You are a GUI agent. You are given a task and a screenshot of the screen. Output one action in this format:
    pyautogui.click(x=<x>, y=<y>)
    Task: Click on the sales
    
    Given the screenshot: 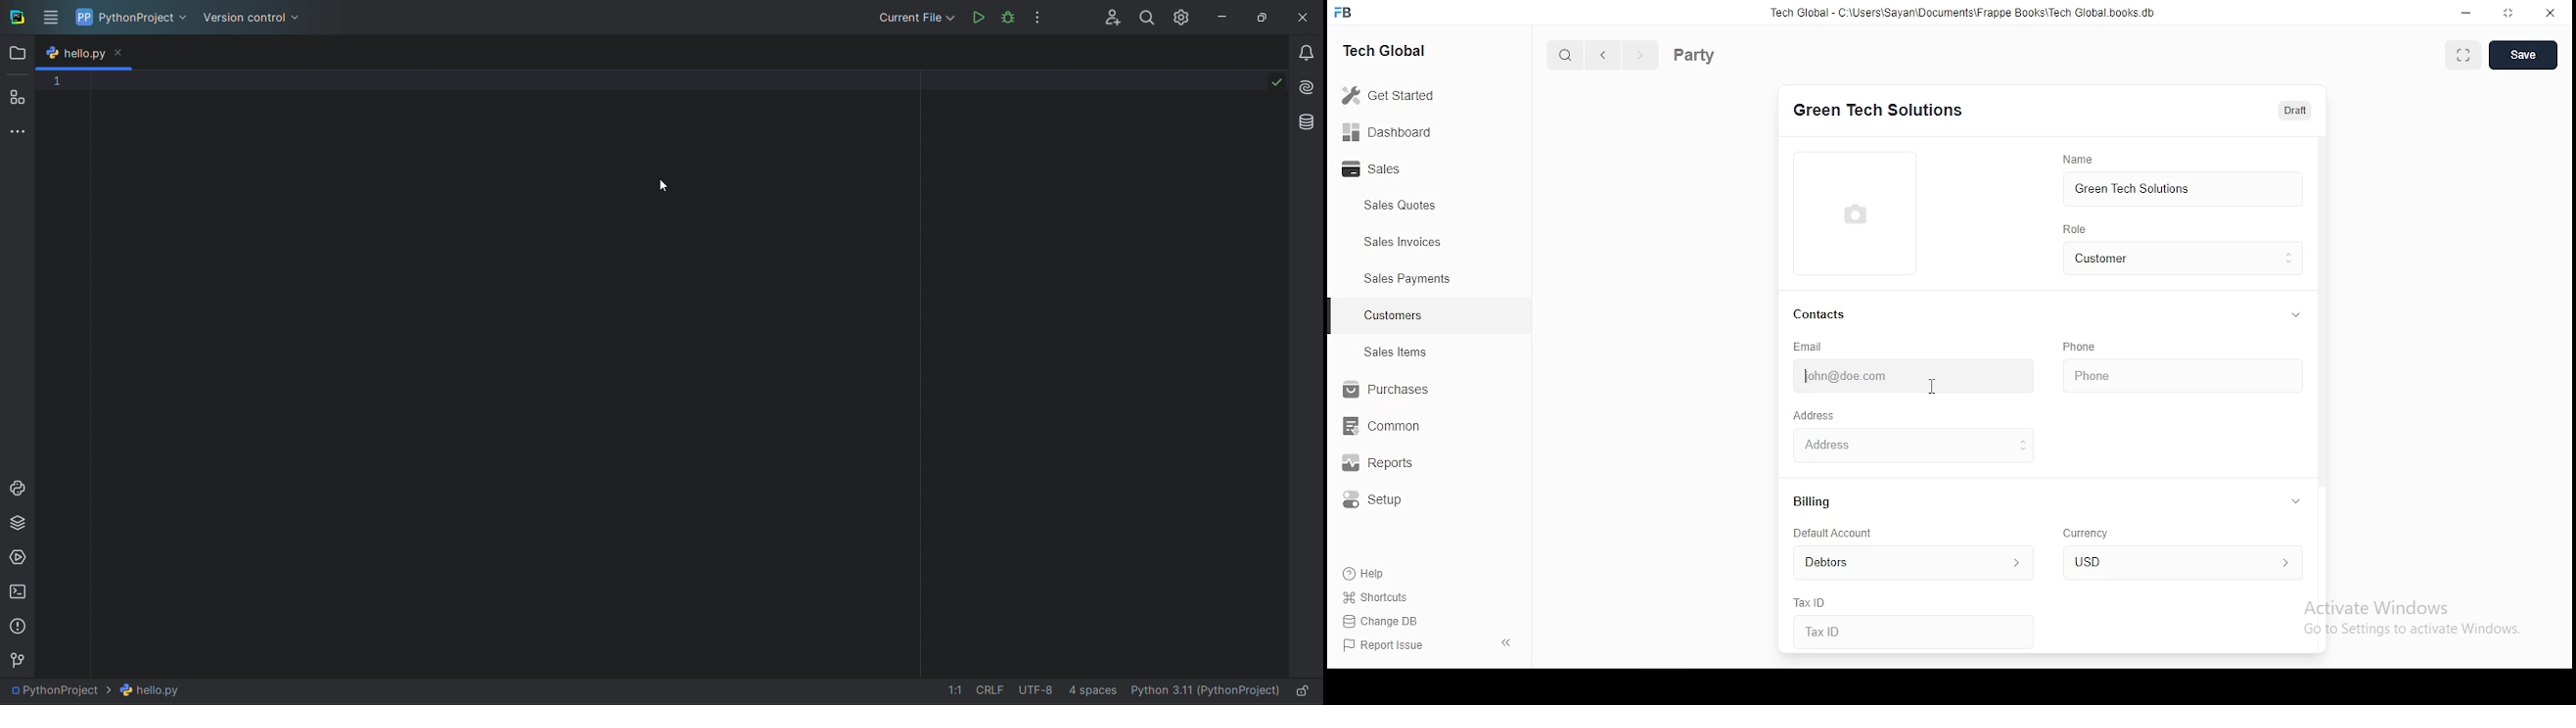 What is the action you would take?
    pyautogui.click(x=1376, y=170)
    